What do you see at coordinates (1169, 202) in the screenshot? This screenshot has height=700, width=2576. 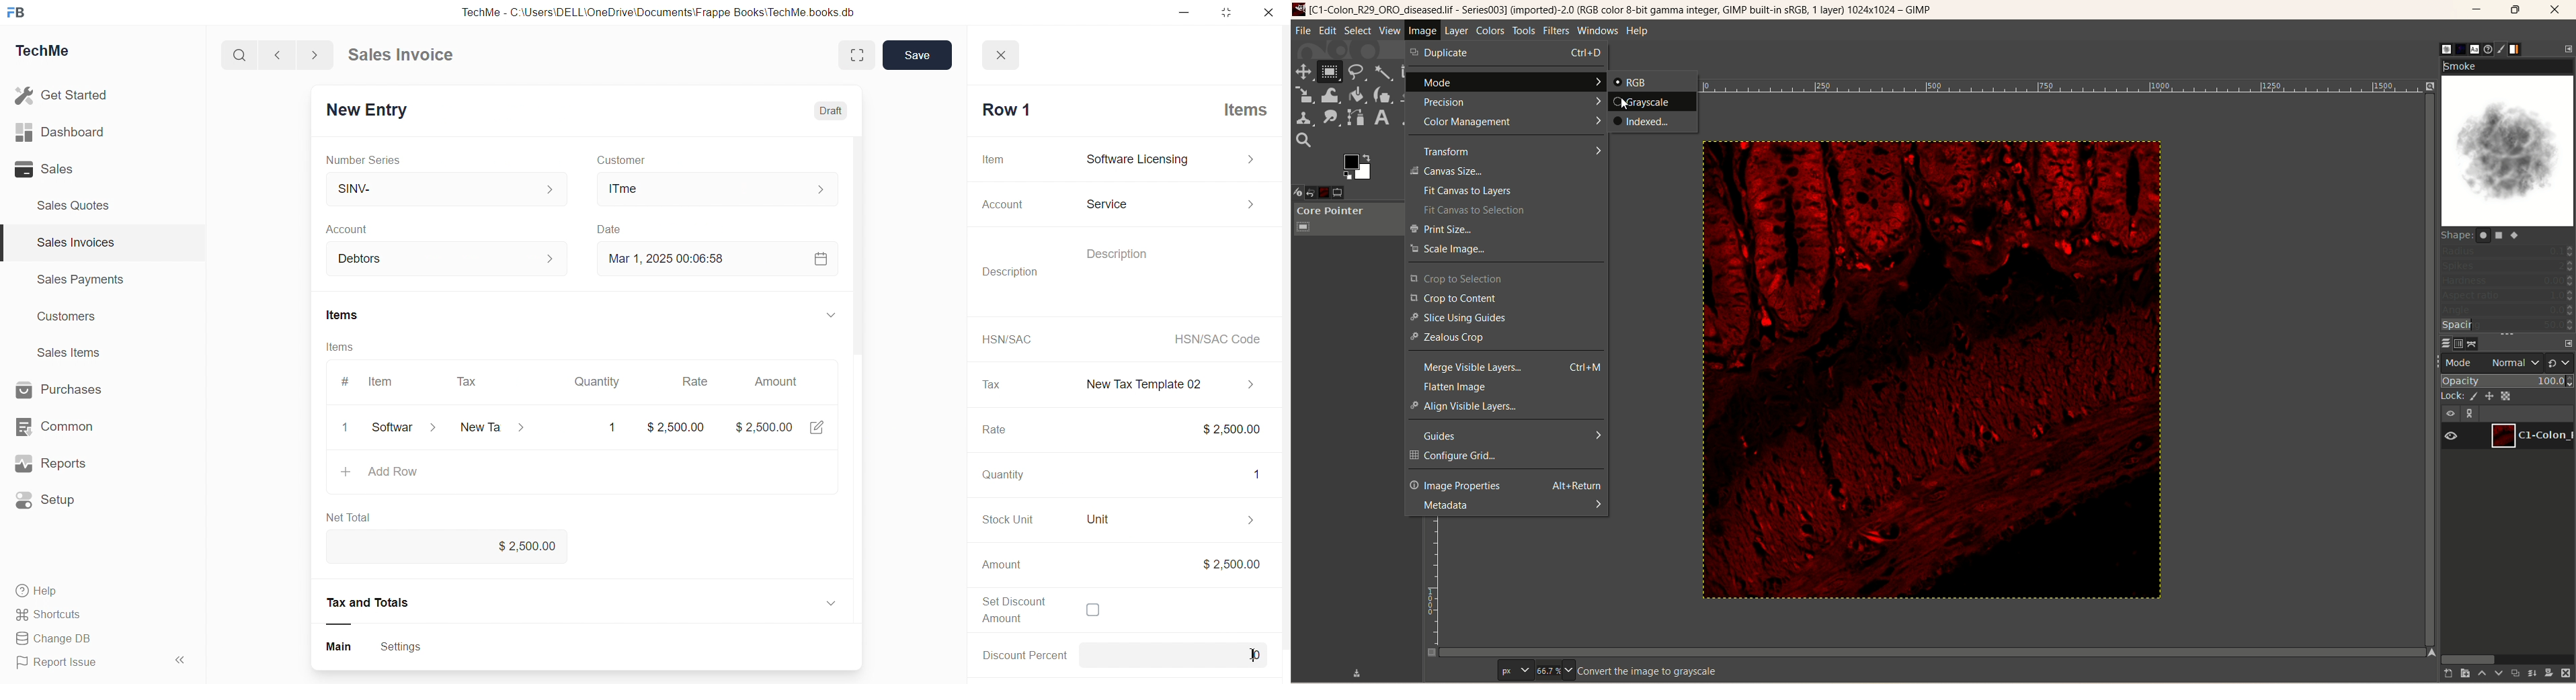 I see `Service >` at bounding box center [1169, 202].